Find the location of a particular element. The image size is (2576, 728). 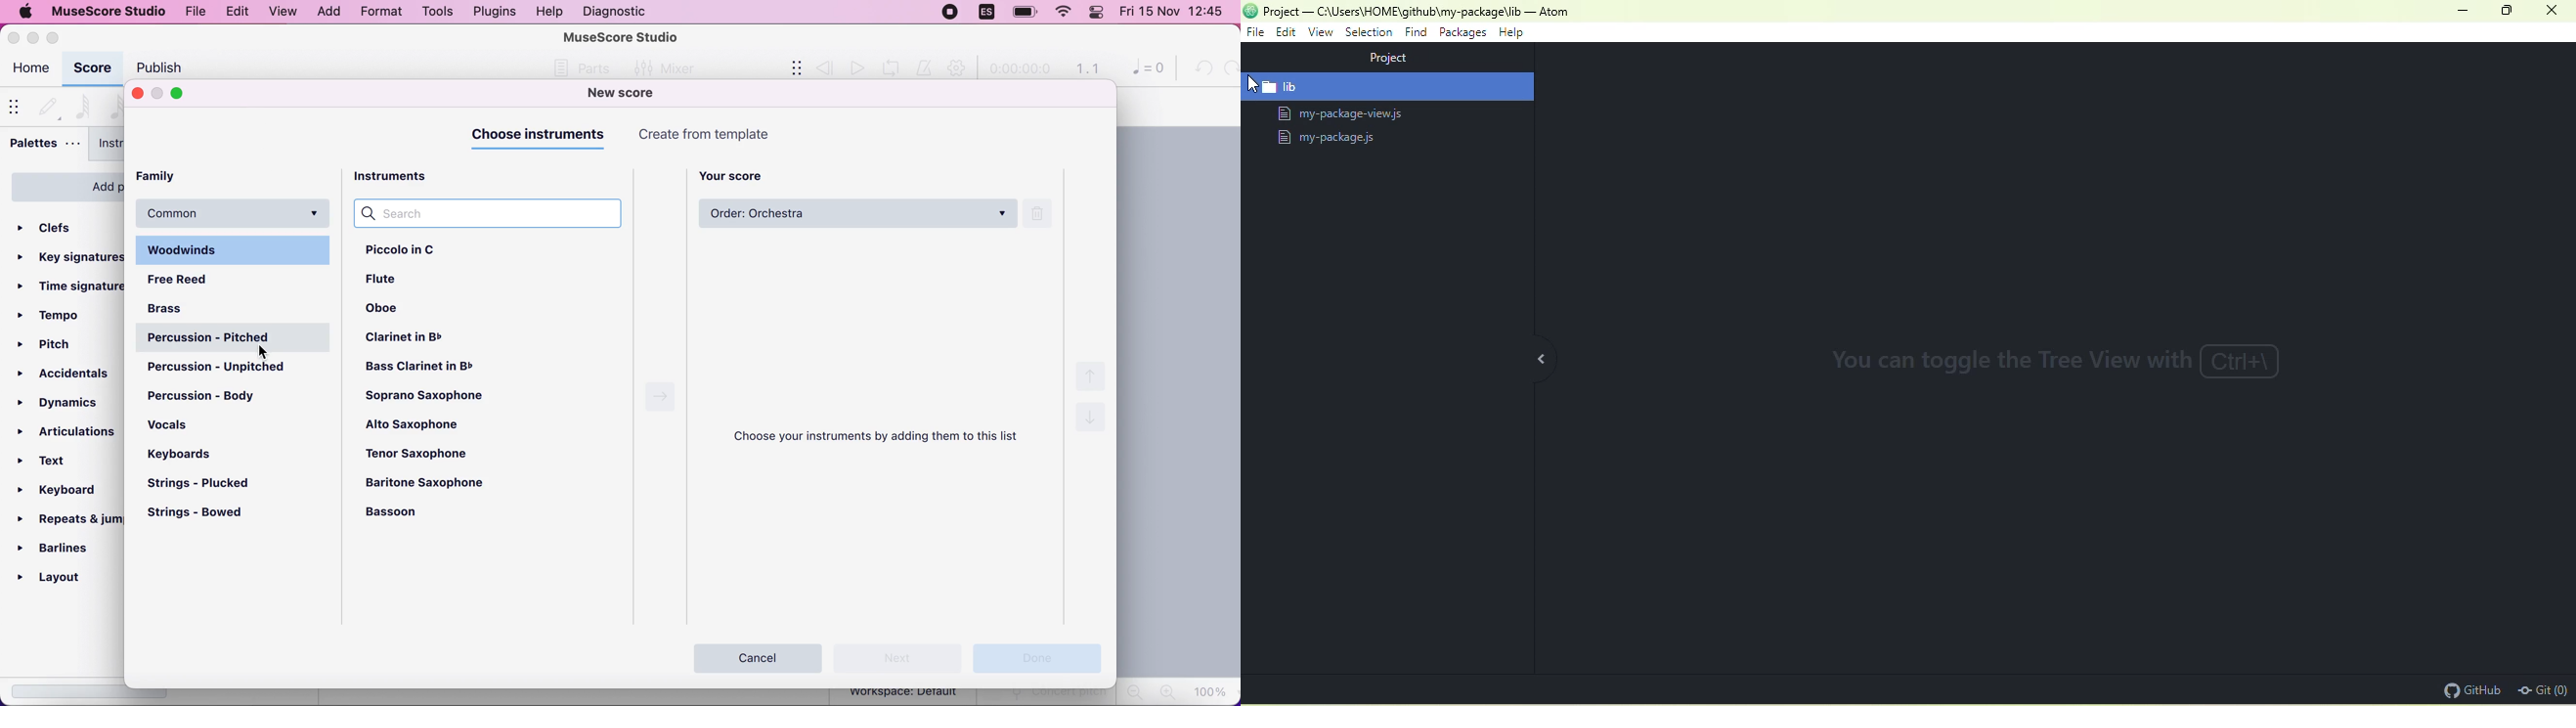

color change in lib is located at coordinates (1387, 87).